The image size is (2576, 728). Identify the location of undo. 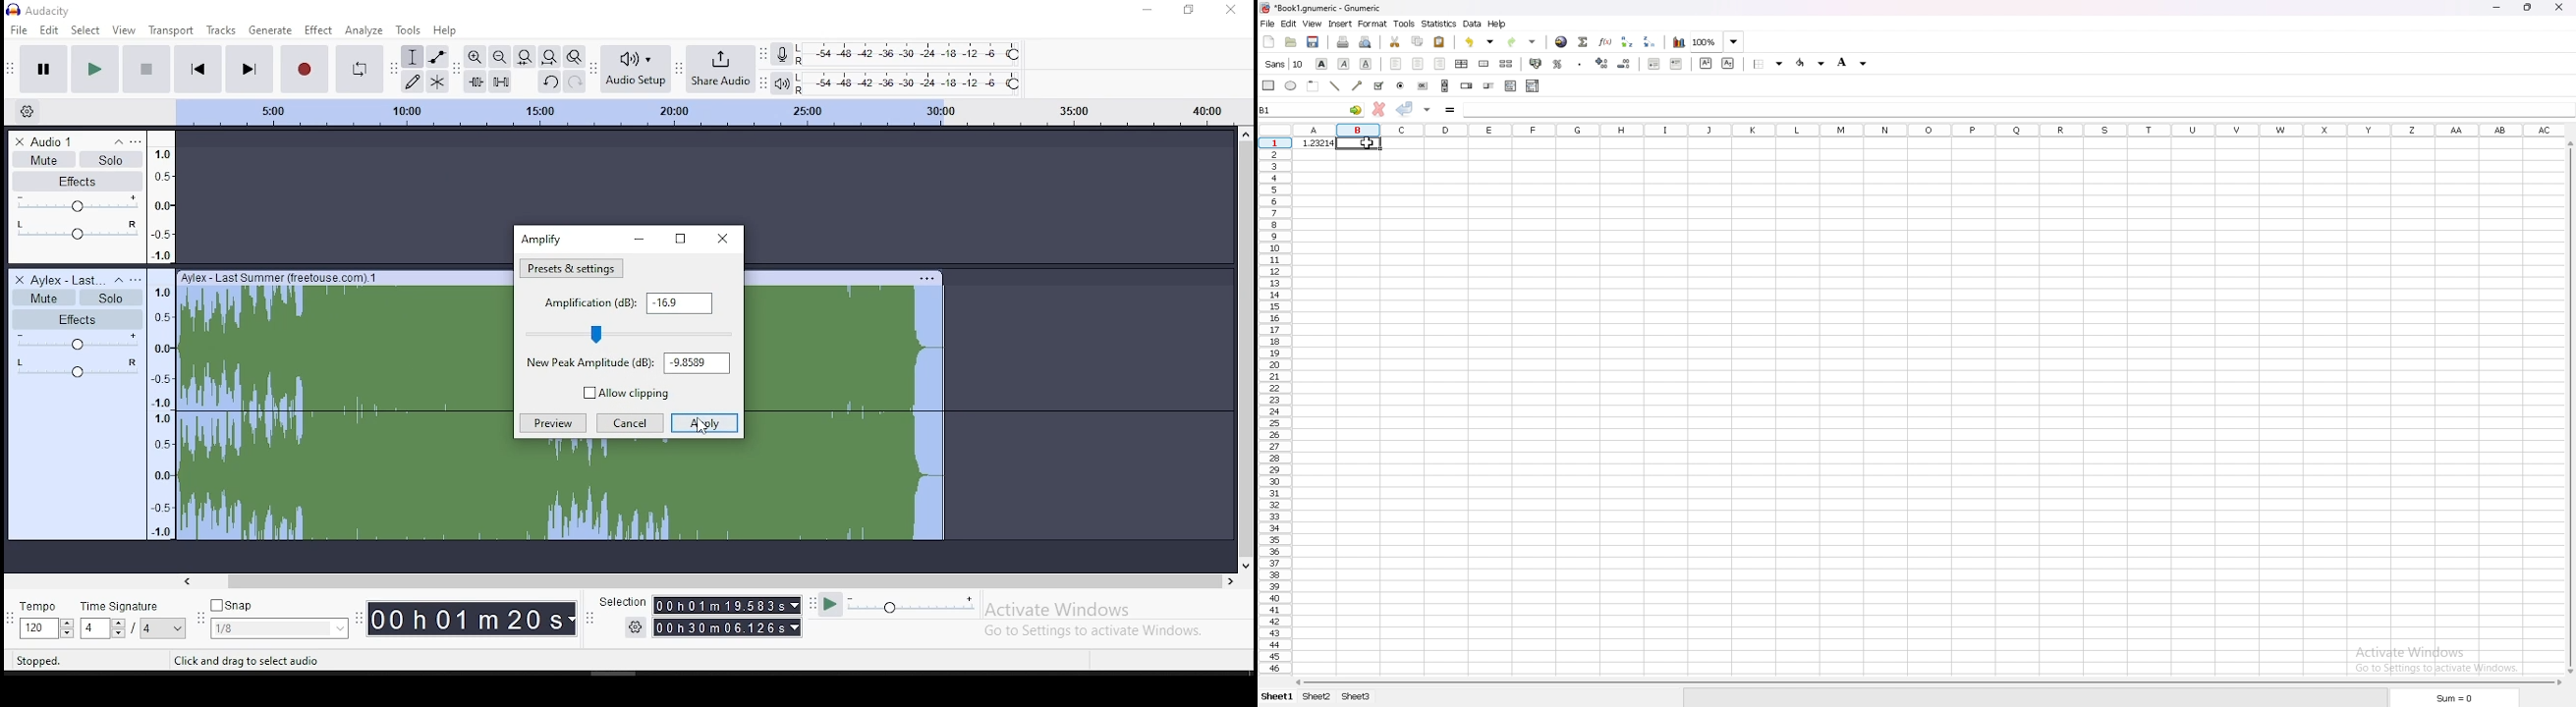
(549, 82).